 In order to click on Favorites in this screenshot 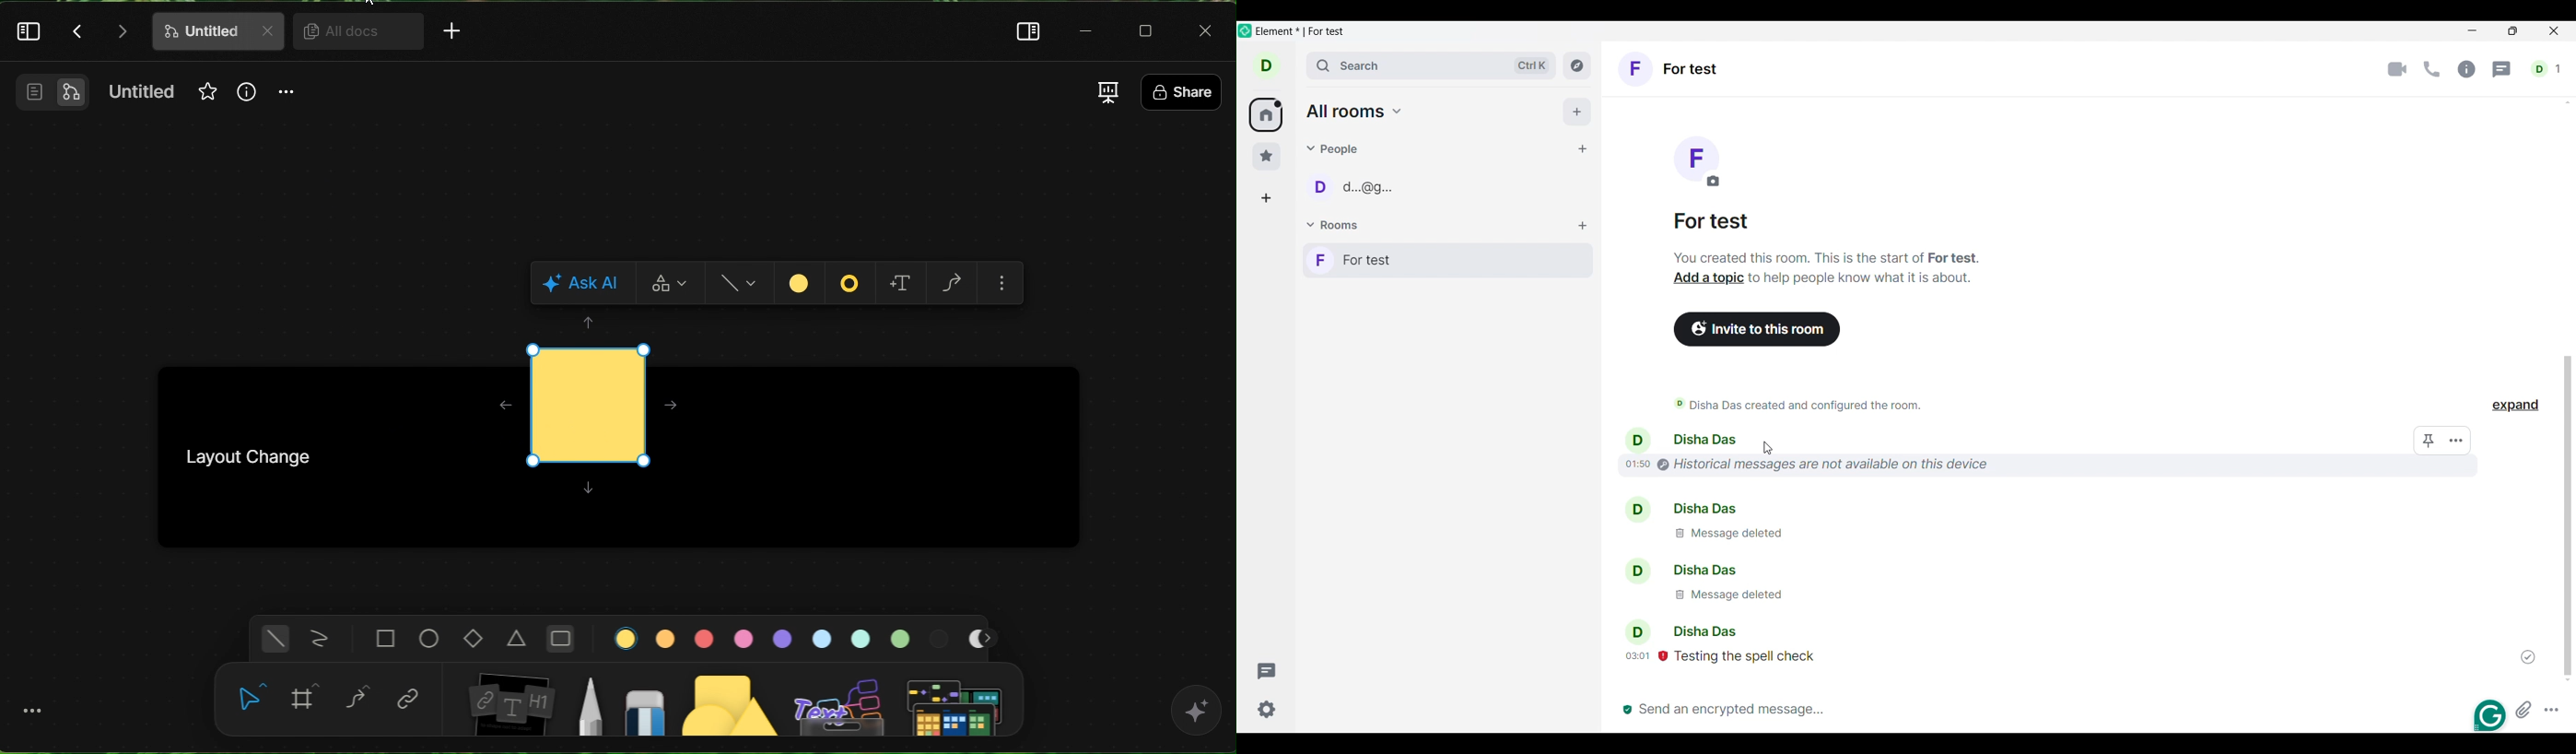, I will do `click(1267, 156)`.